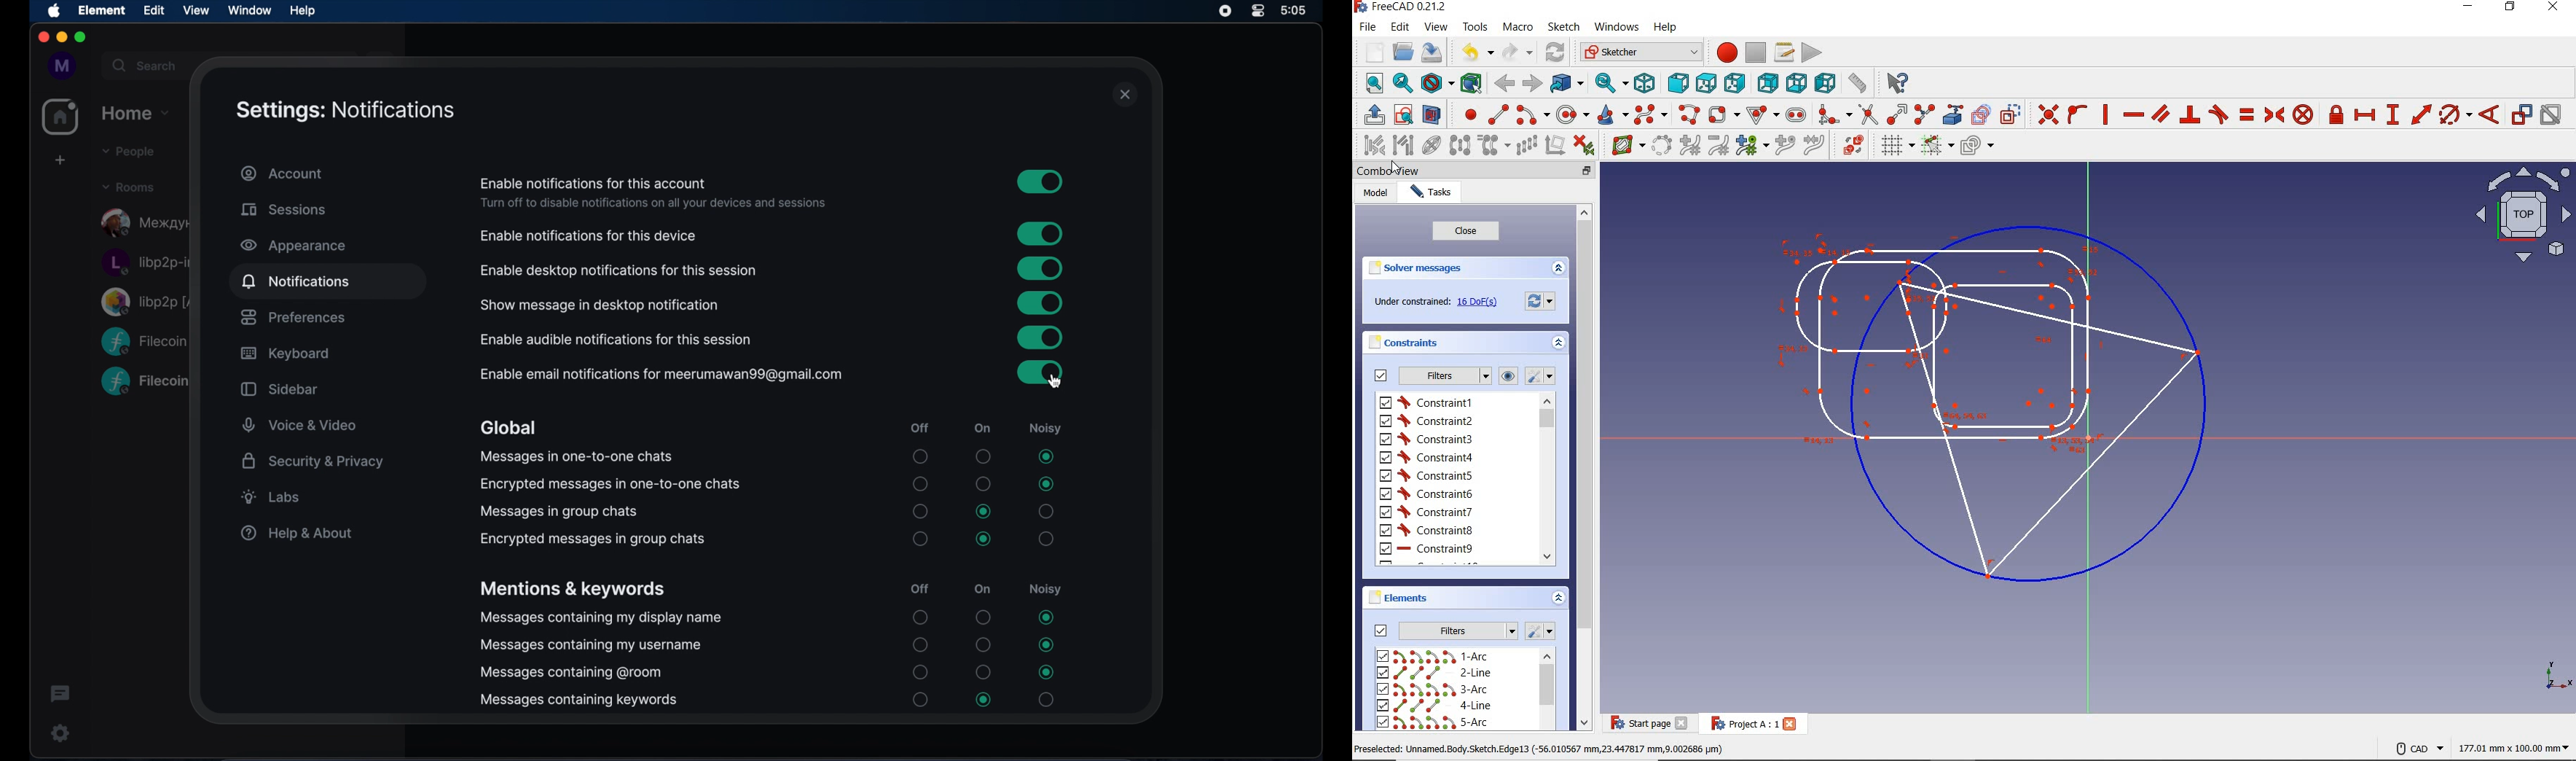 Image resolution: width=2576 pixels, height=784 pixels. What do you see at coordinates (1437, 82) in the screenshot?
I see `draw style` at bounding box center [1437, 82].